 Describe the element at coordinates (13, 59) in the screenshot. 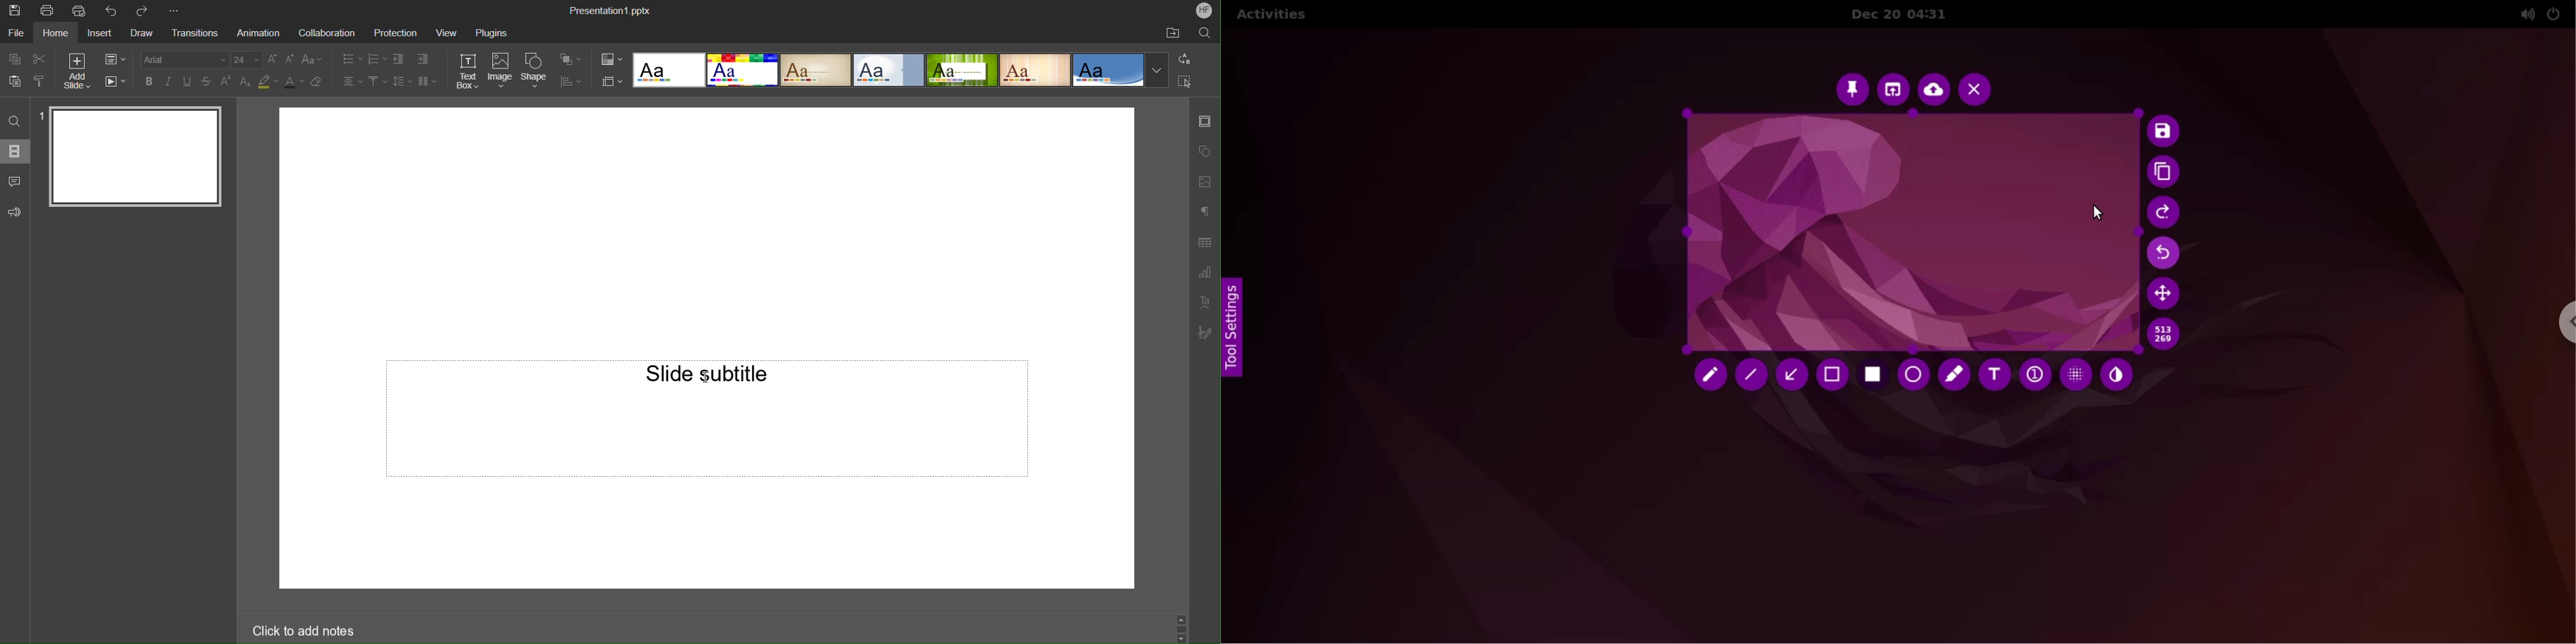

I see `Copy` at that location.